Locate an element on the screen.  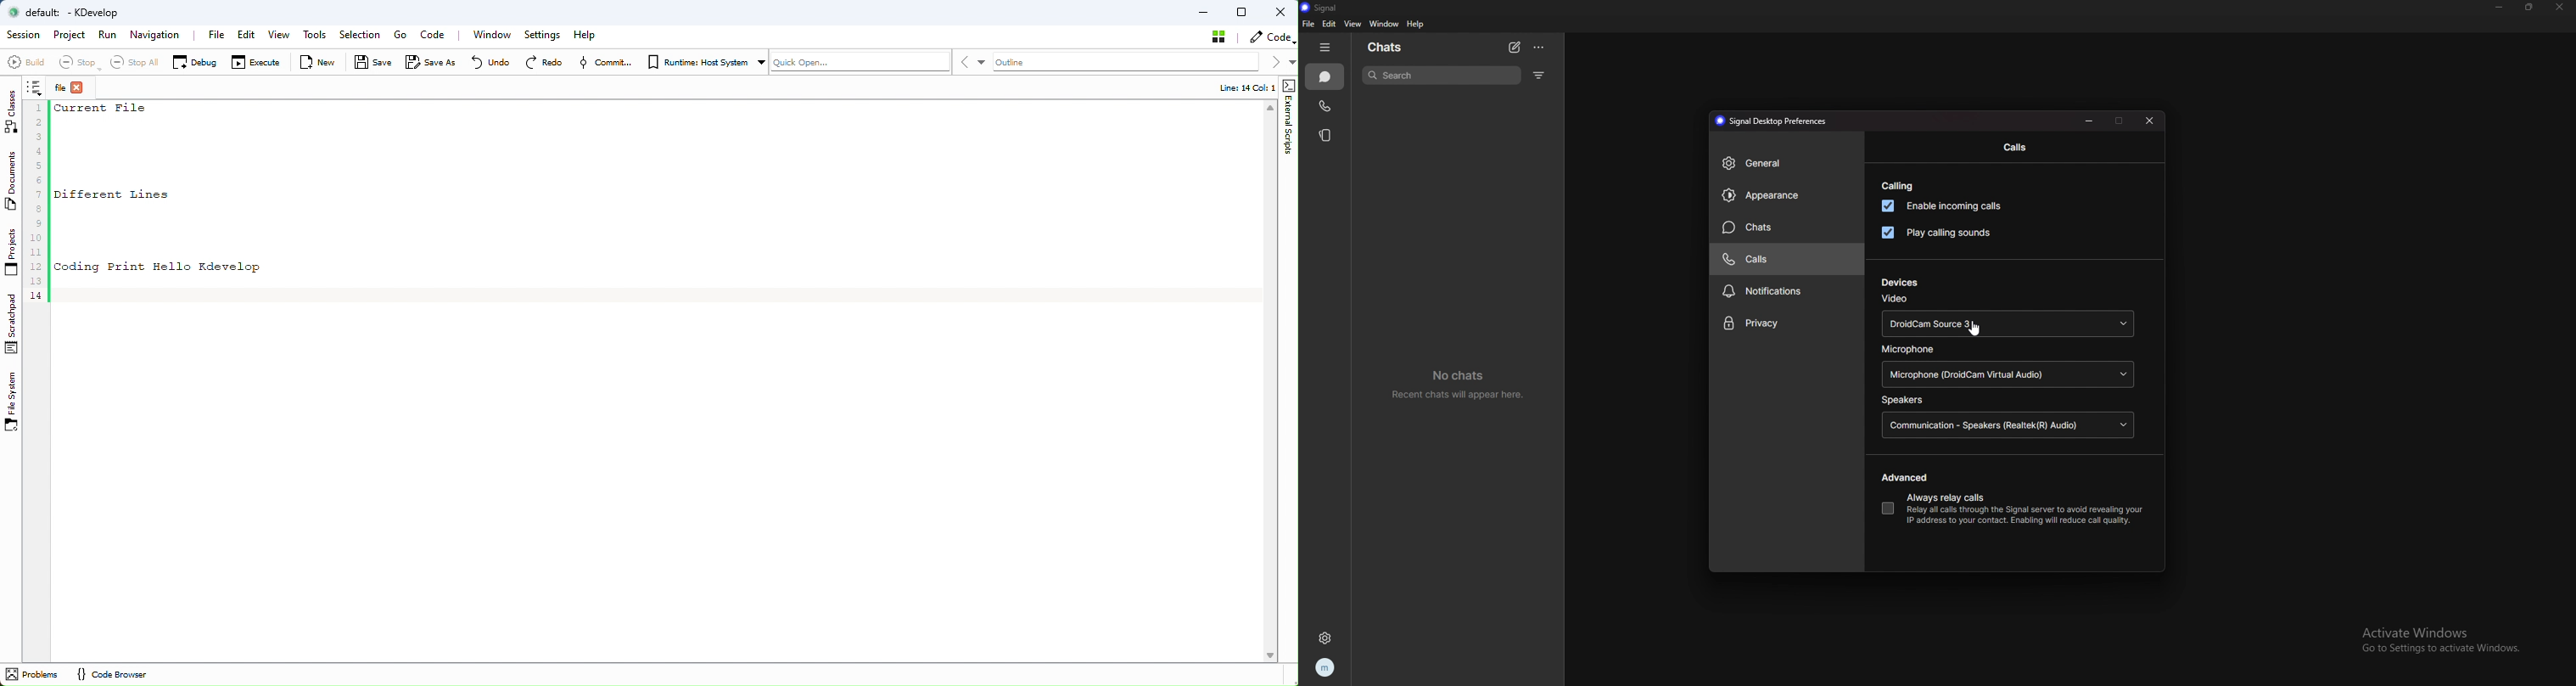
calls is located at coordinates (1785, 259).